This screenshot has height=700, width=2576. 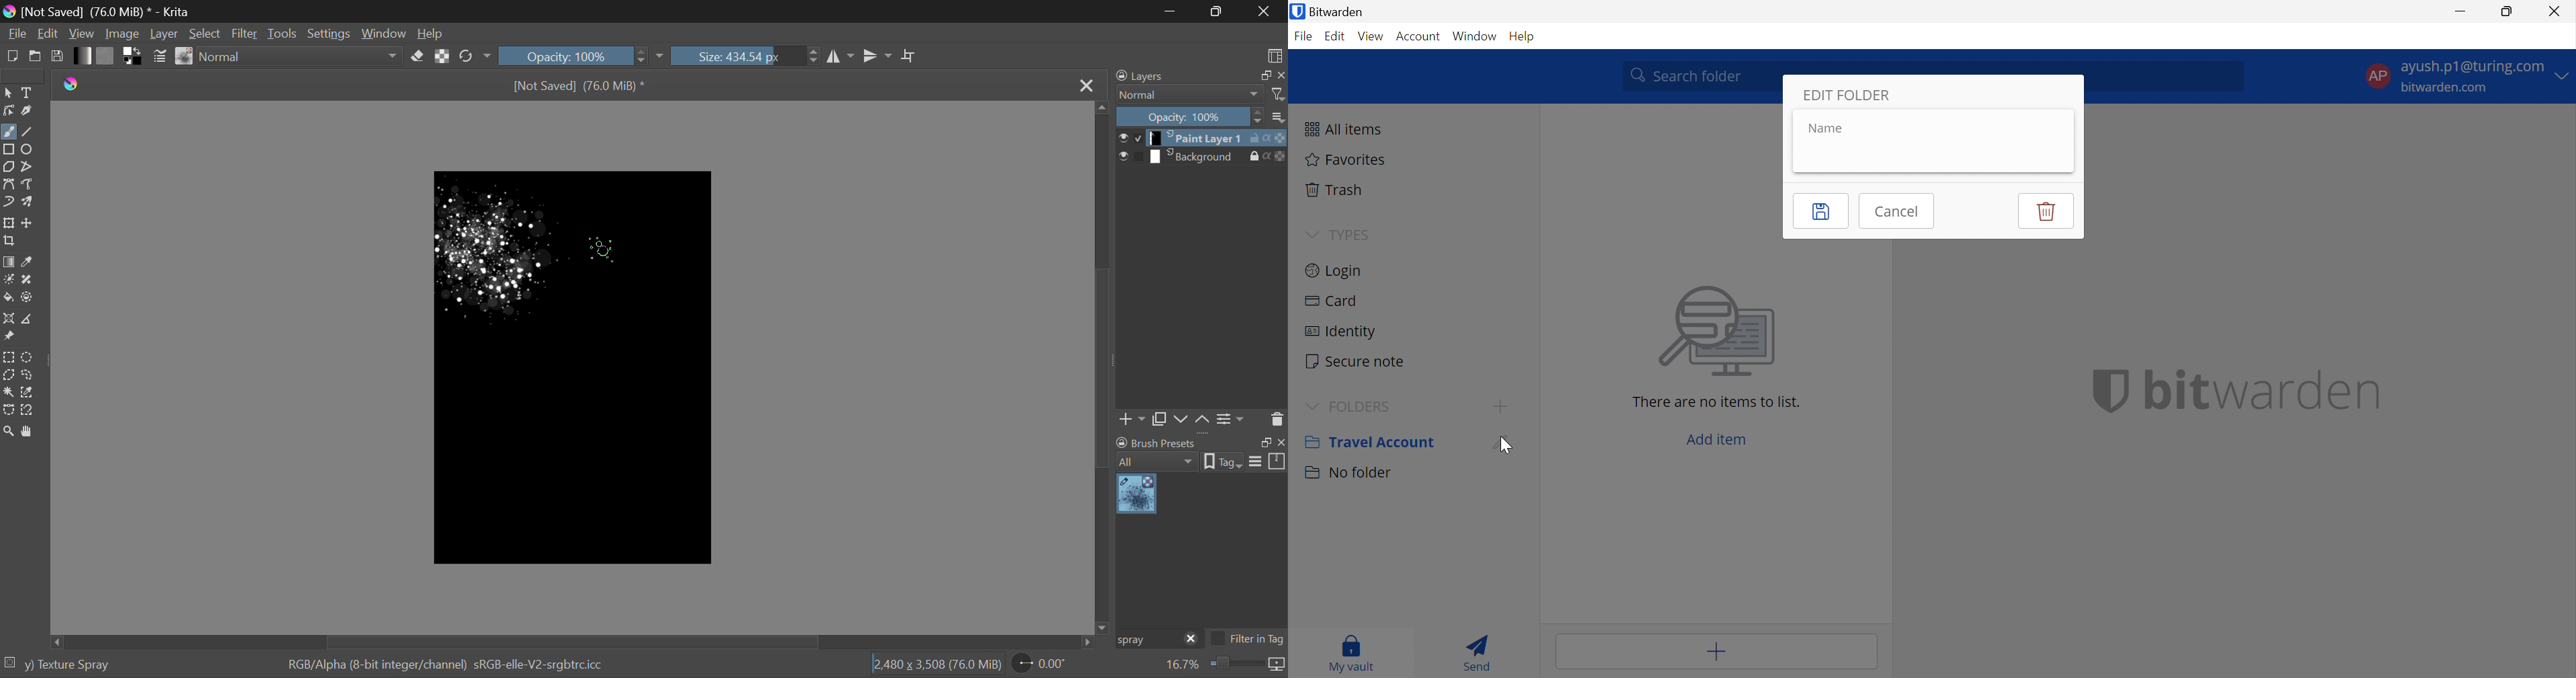 What do you see at coordinates (56, 55) in the screenshot?
I see `Save` at bounding box center [56, 55].